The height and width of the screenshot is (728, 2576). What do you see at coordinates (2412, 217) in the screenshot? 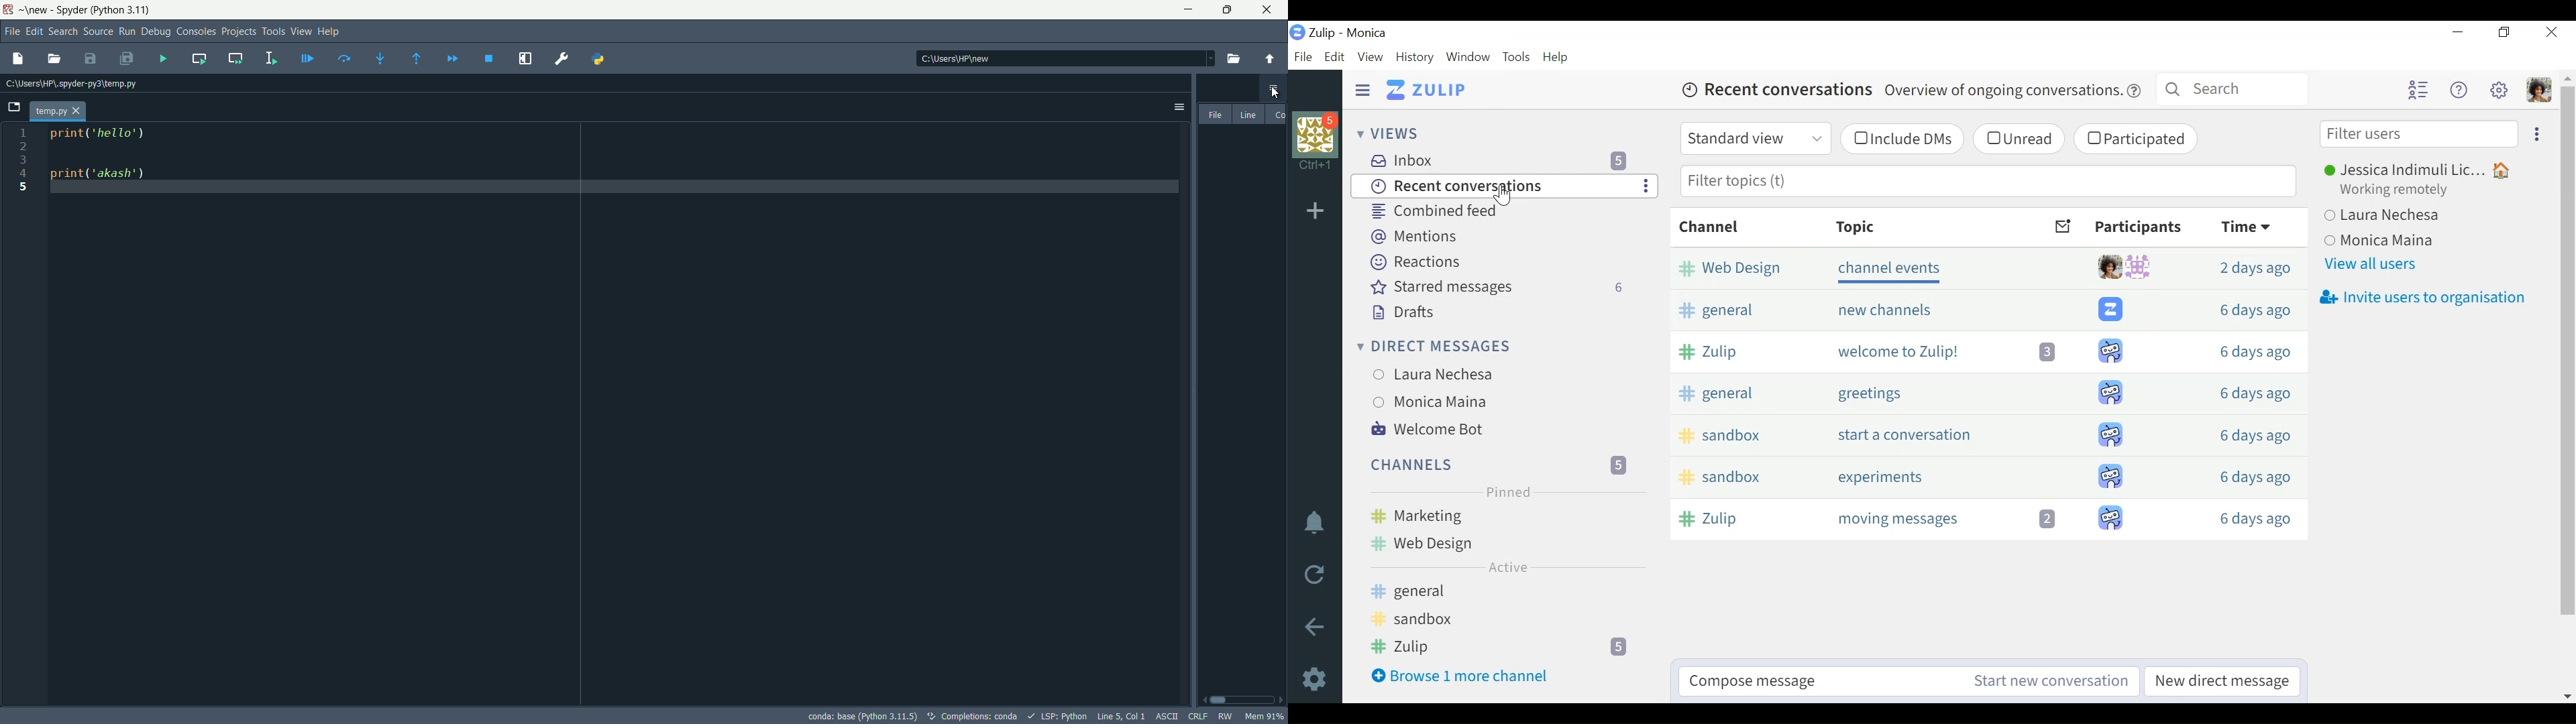
I see `Laura Nechesa` at bounding box center [2412, 217].